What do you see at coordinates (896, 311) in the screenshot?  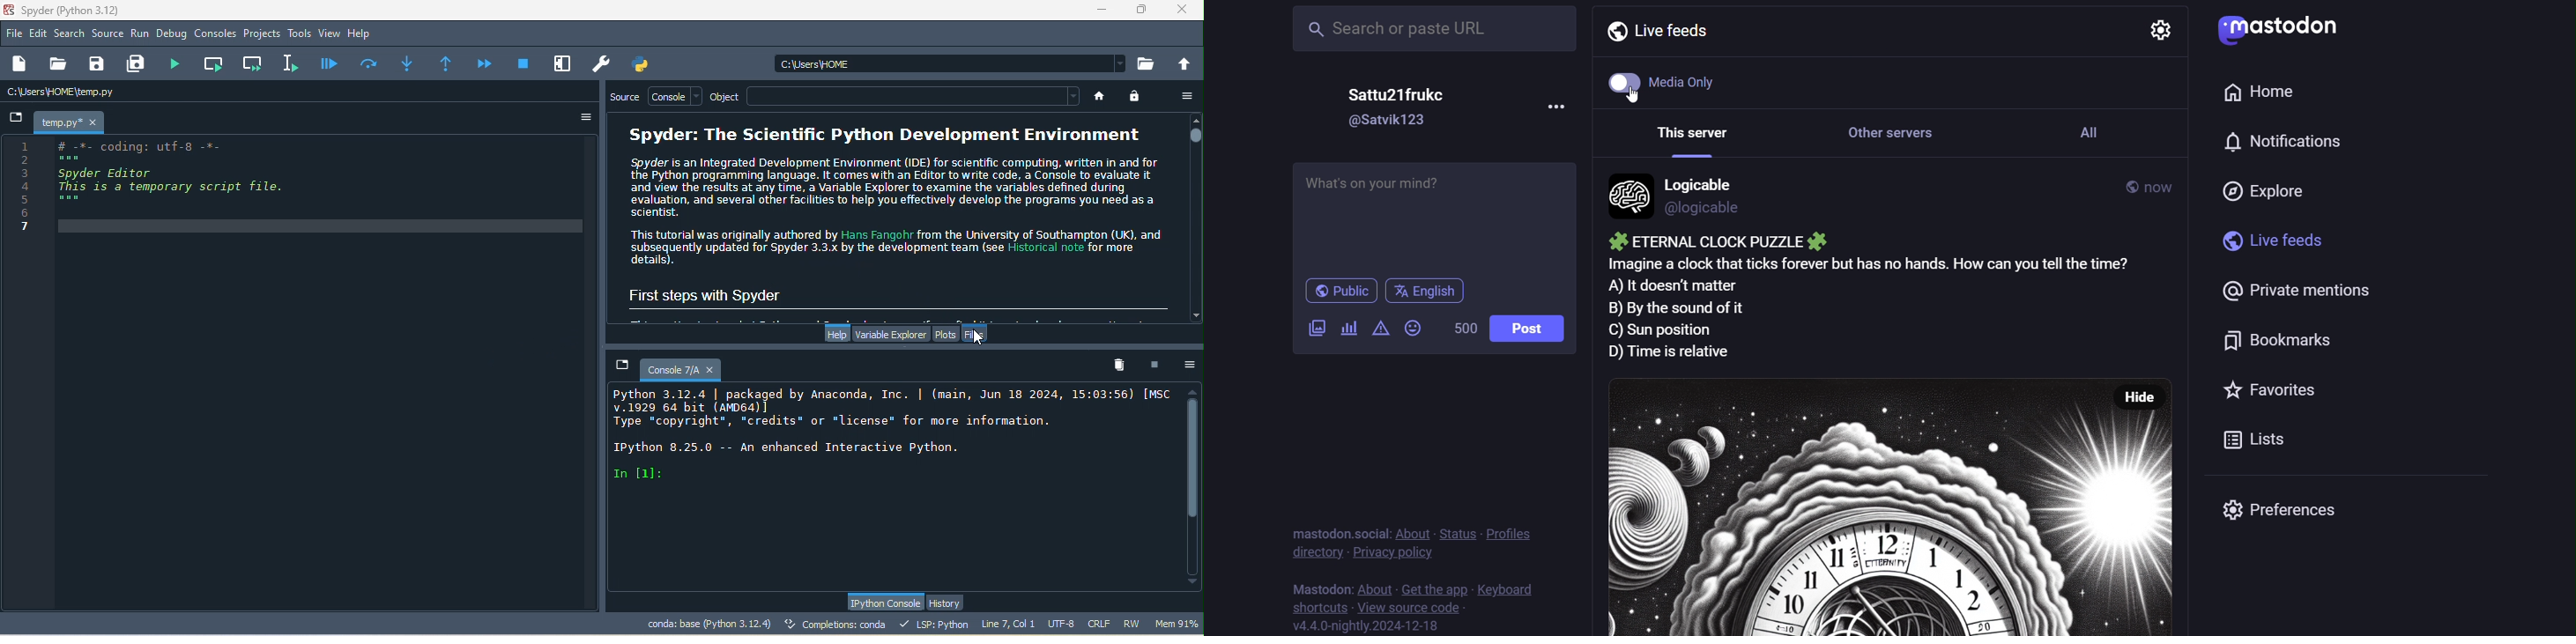 I see `horizontal scroll bar` at bounding box center [896, 311].